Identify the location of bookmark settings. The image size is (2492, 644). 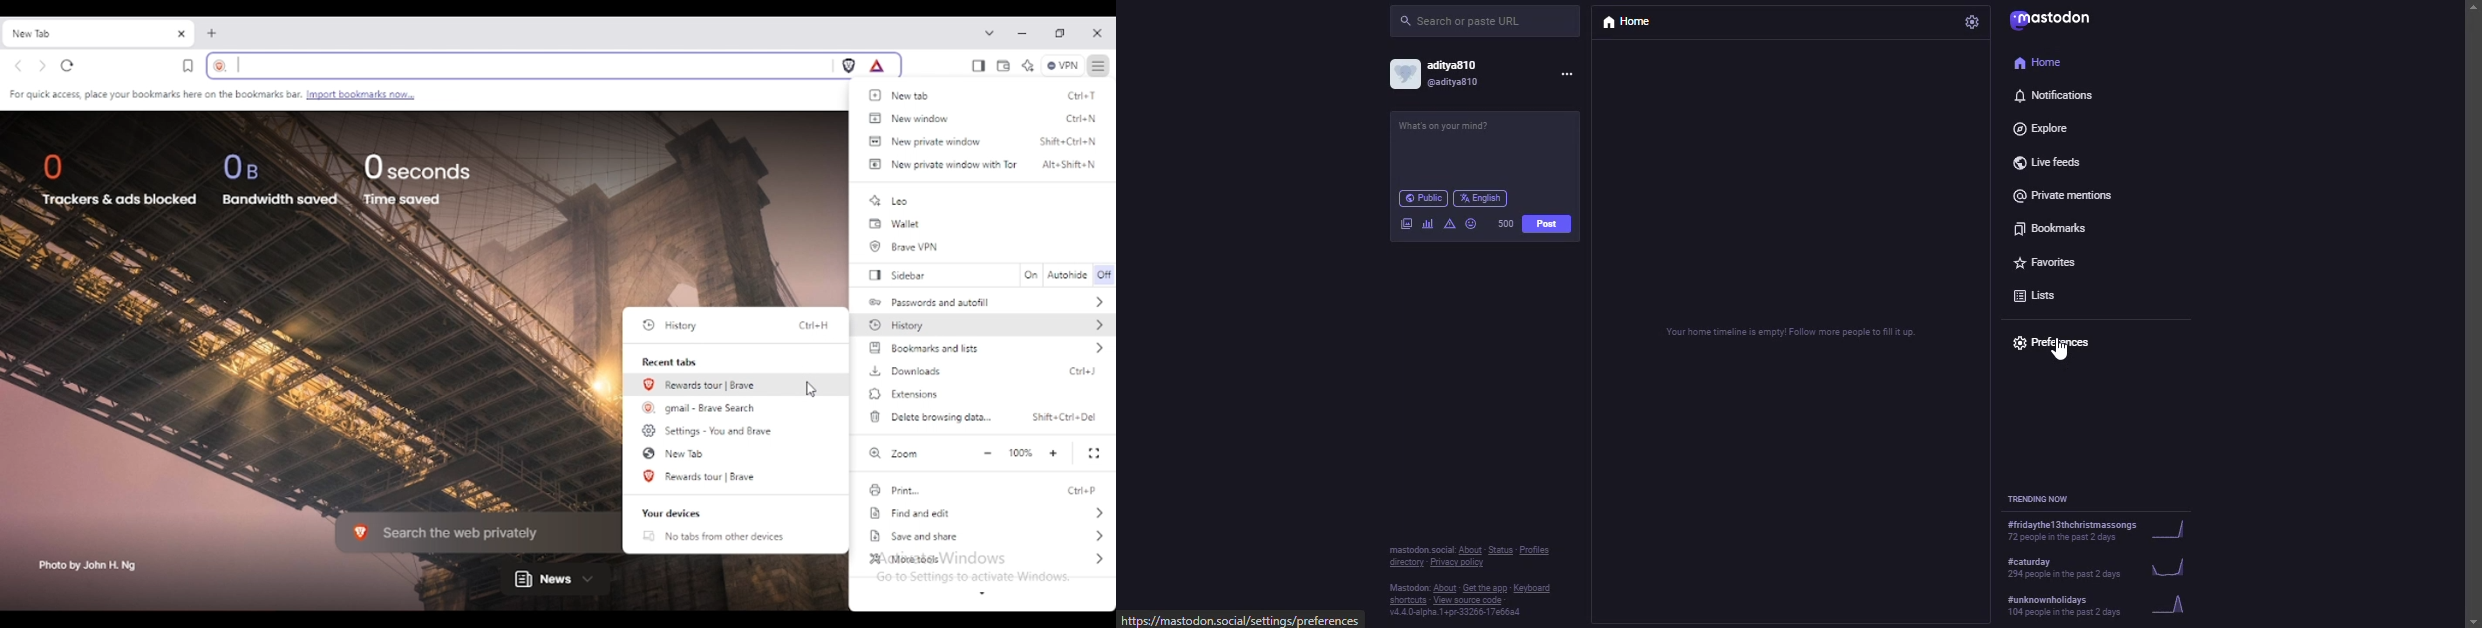
(212, 95).